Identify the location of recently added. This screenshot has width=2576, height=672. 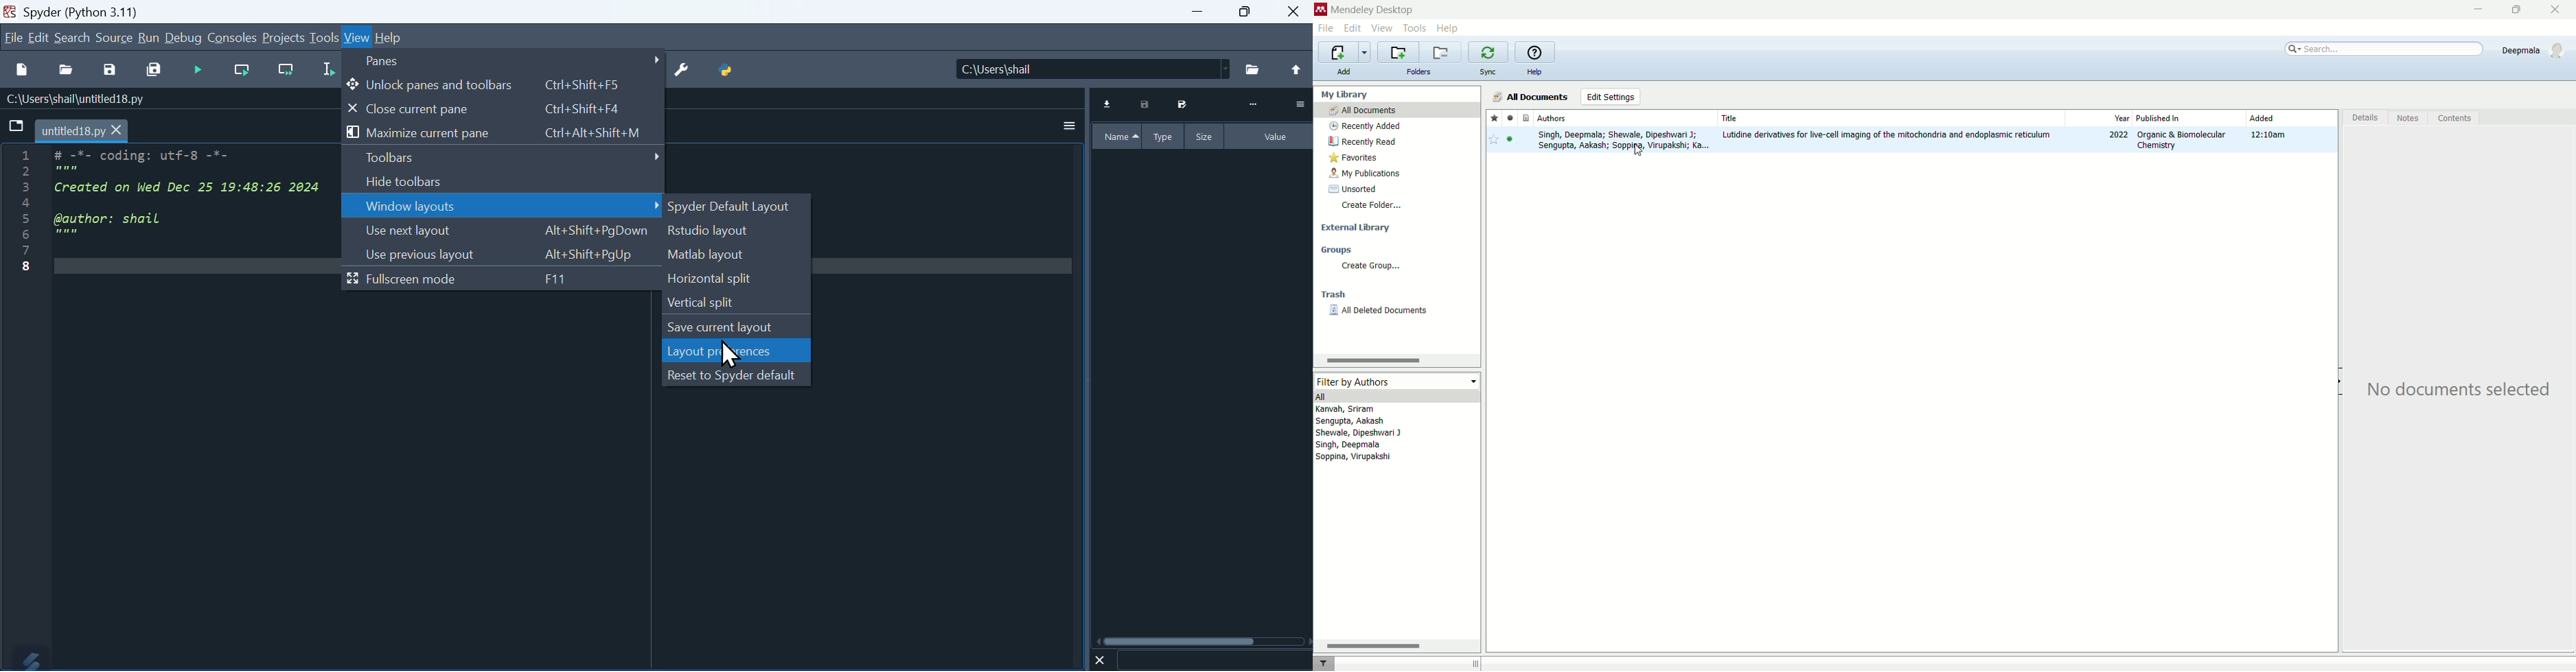
(1396, 126).